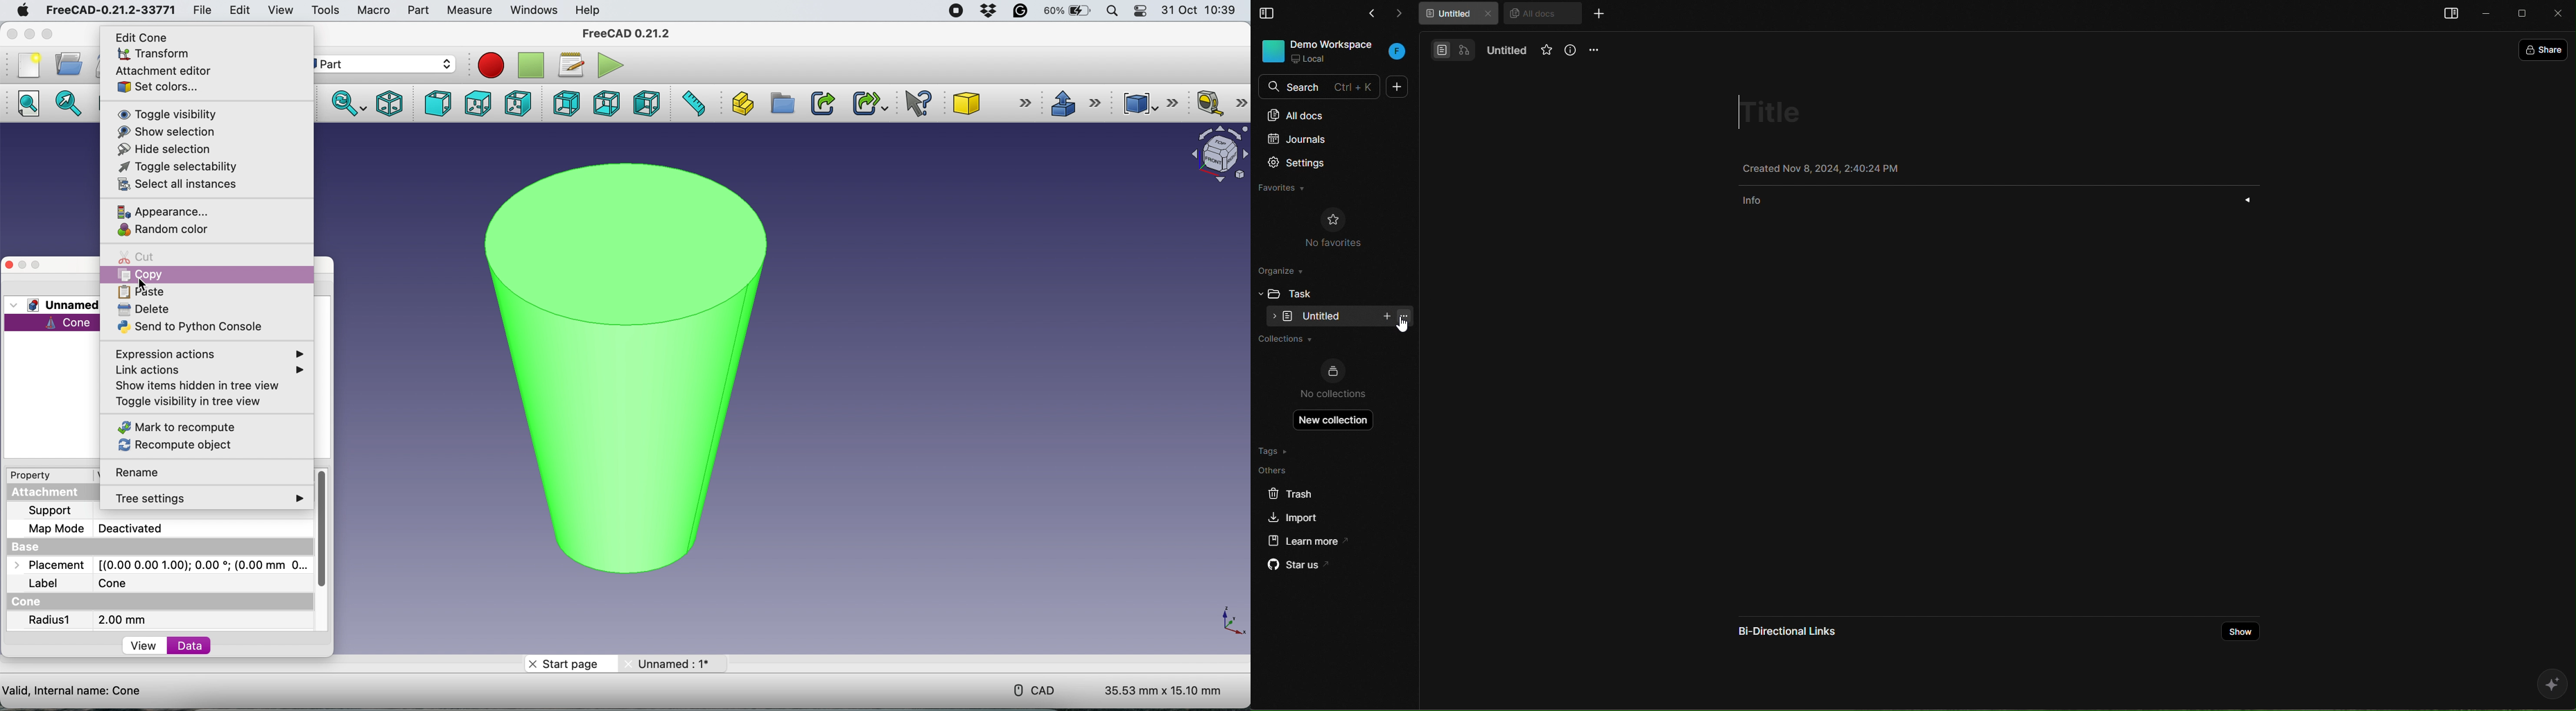 The image size is (2576, 728). What do you see at coordinates (1226, 621) in the screenshot?
I see `xy scale` at bounding box center [1226, 621].